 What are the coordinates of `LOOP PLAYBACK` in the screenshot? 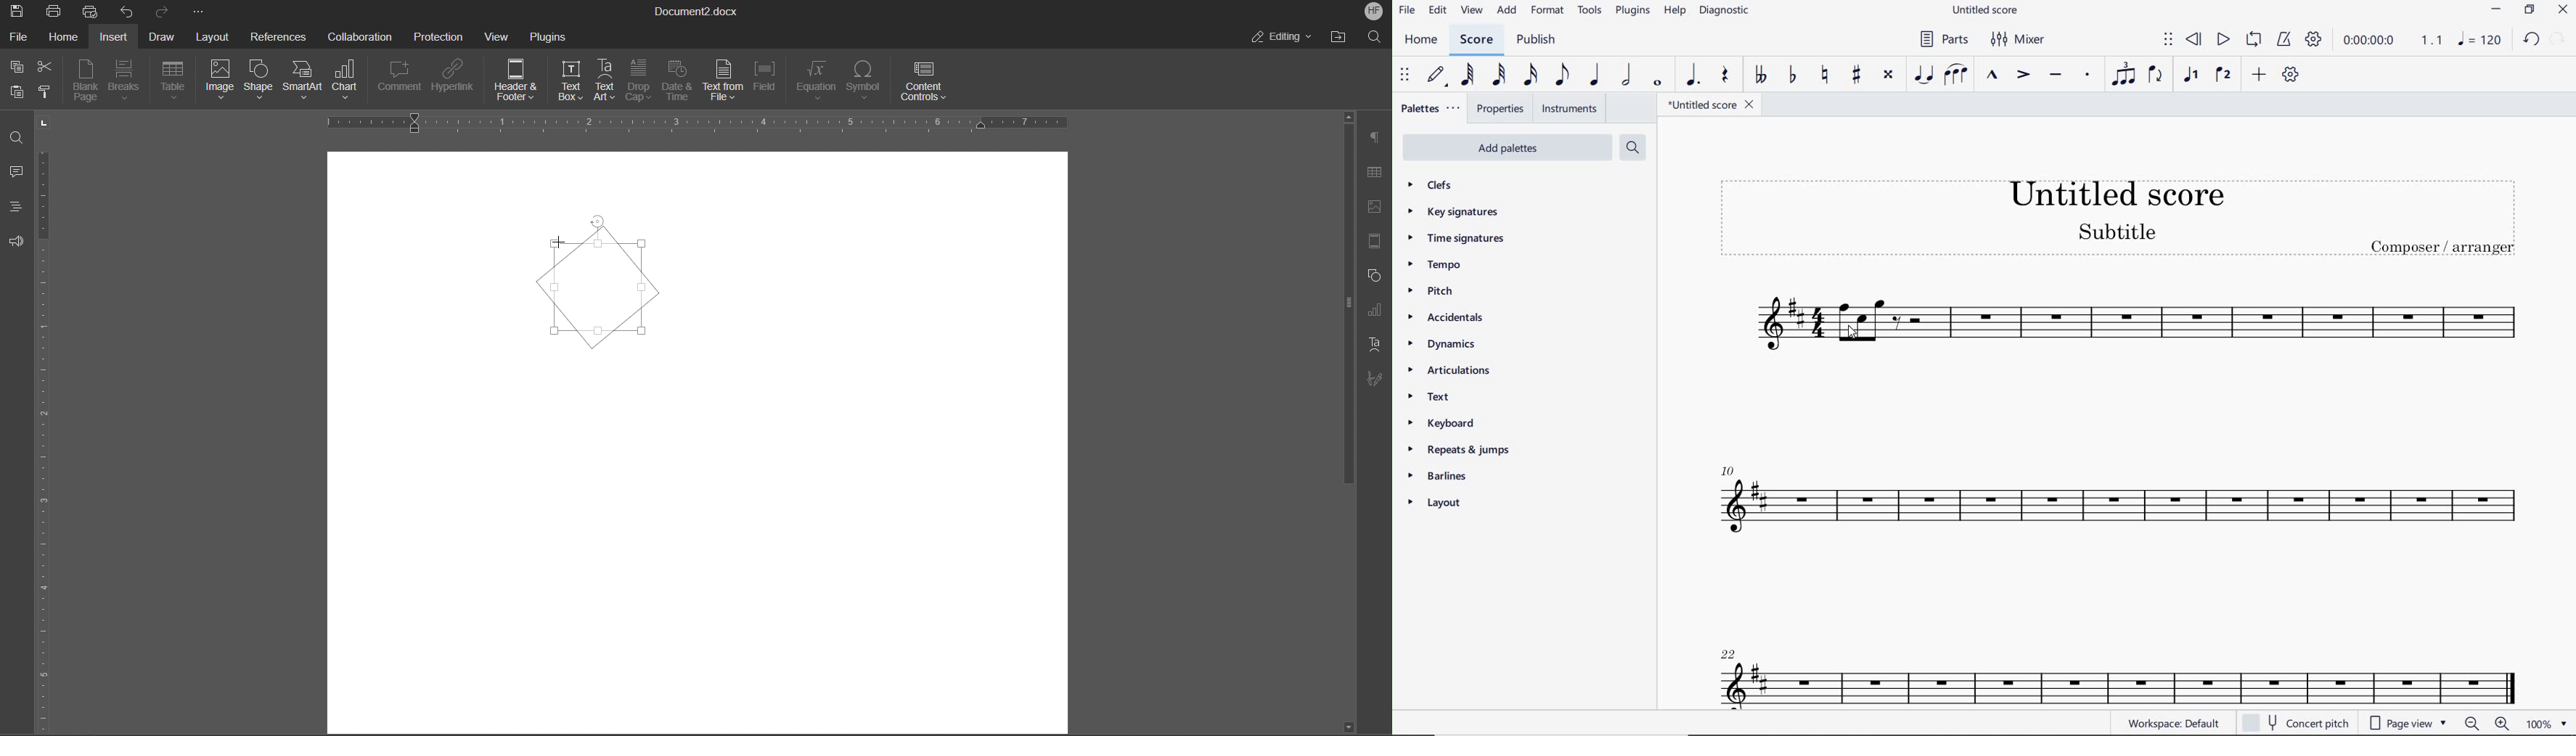 It's located at (2256, 40).